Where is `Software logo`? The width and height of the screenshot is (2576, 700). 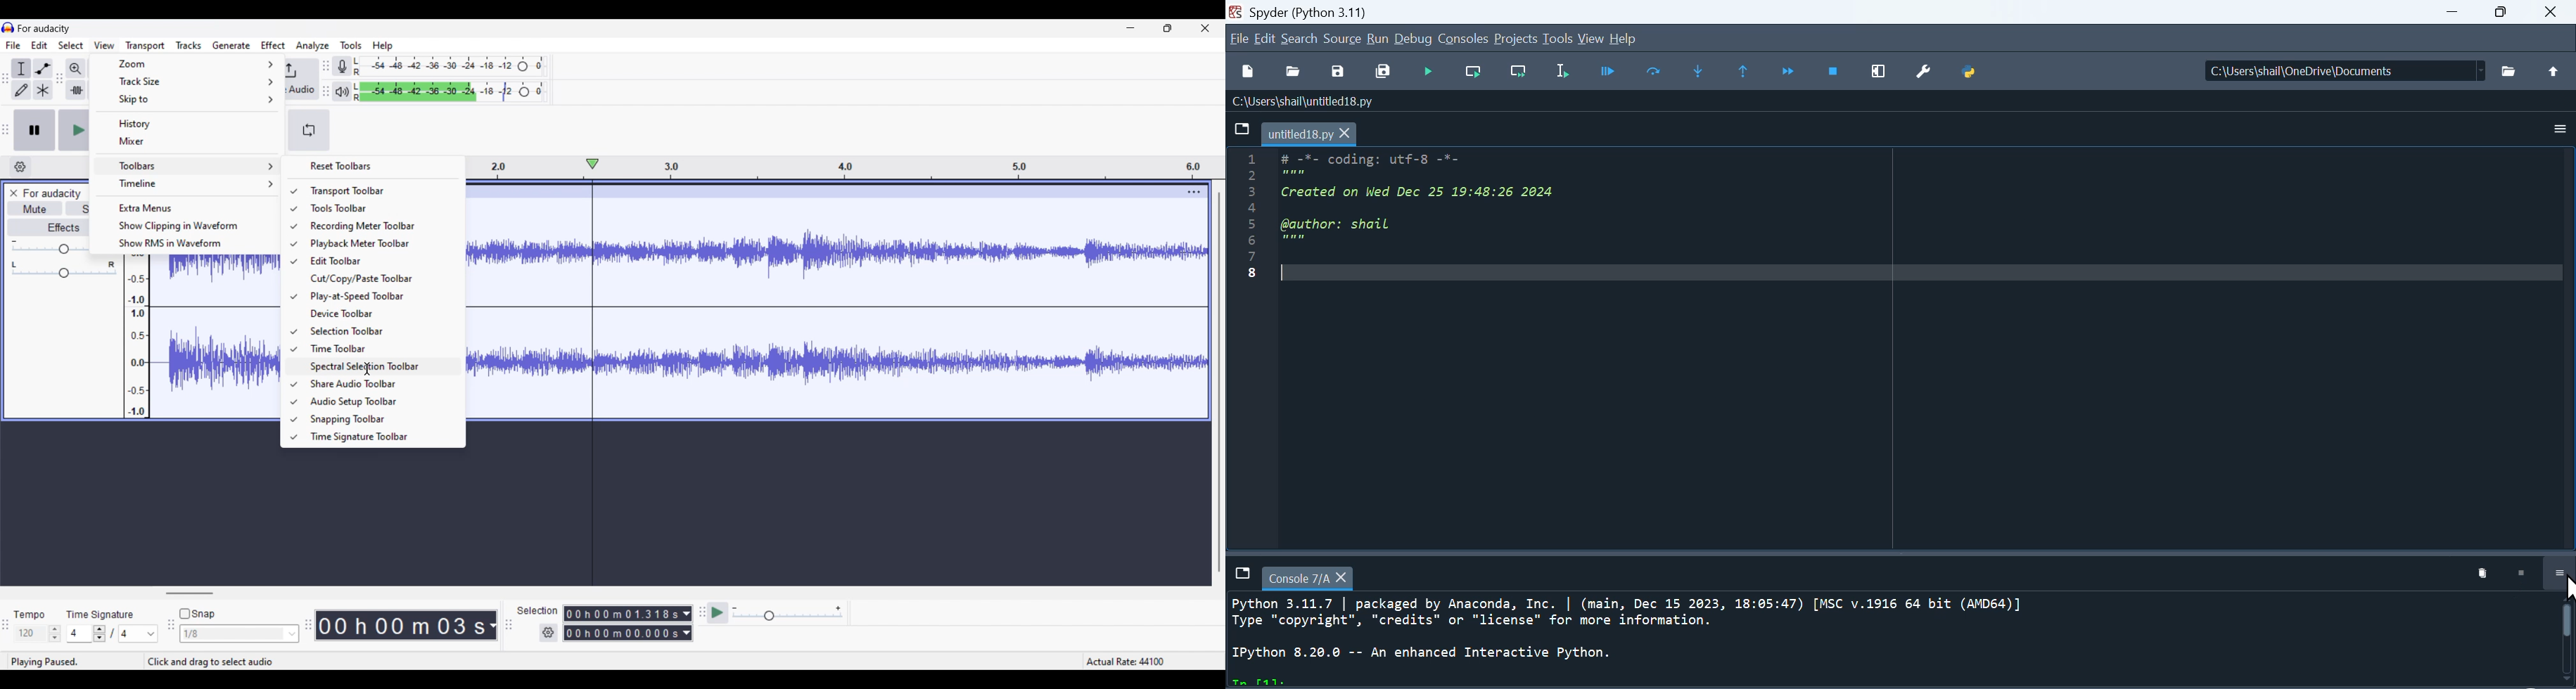 Software logo is located at coordinates (8, 27).